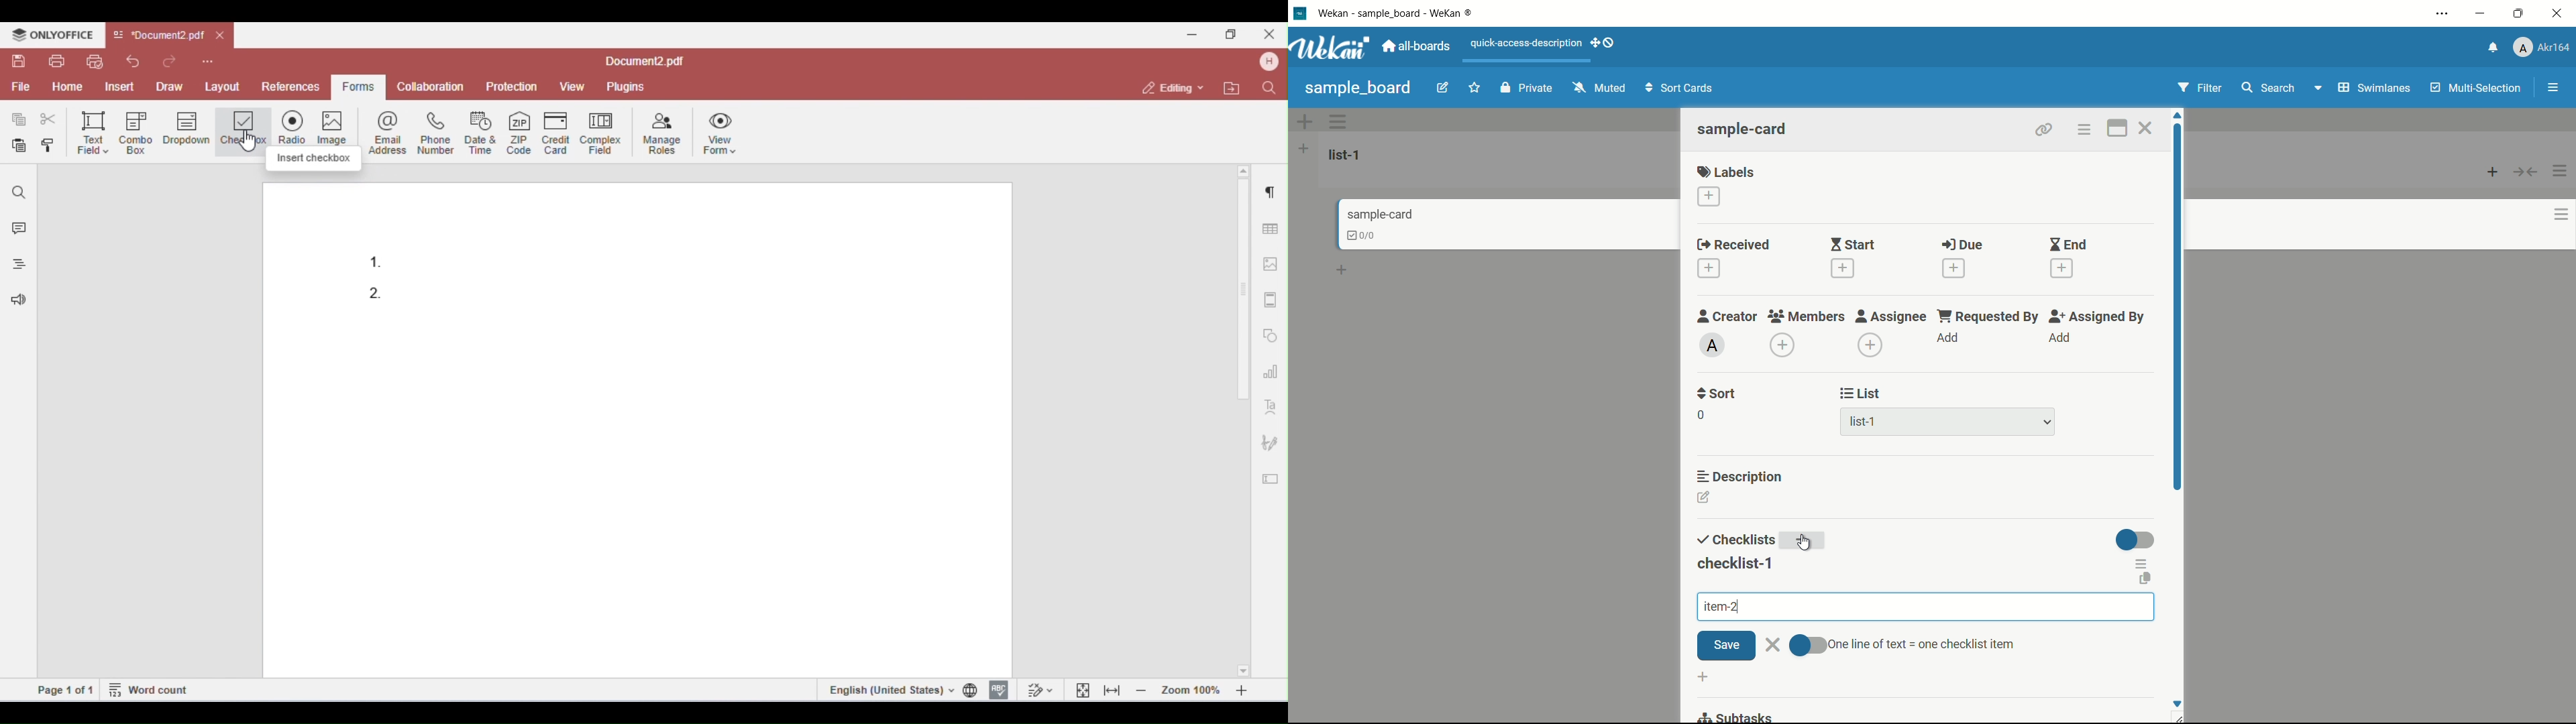 The width and height of the screenshot is (2576, 728). Describe the element at coordinates (1417, 46) in the screenshot. I see `all boards` at that location.